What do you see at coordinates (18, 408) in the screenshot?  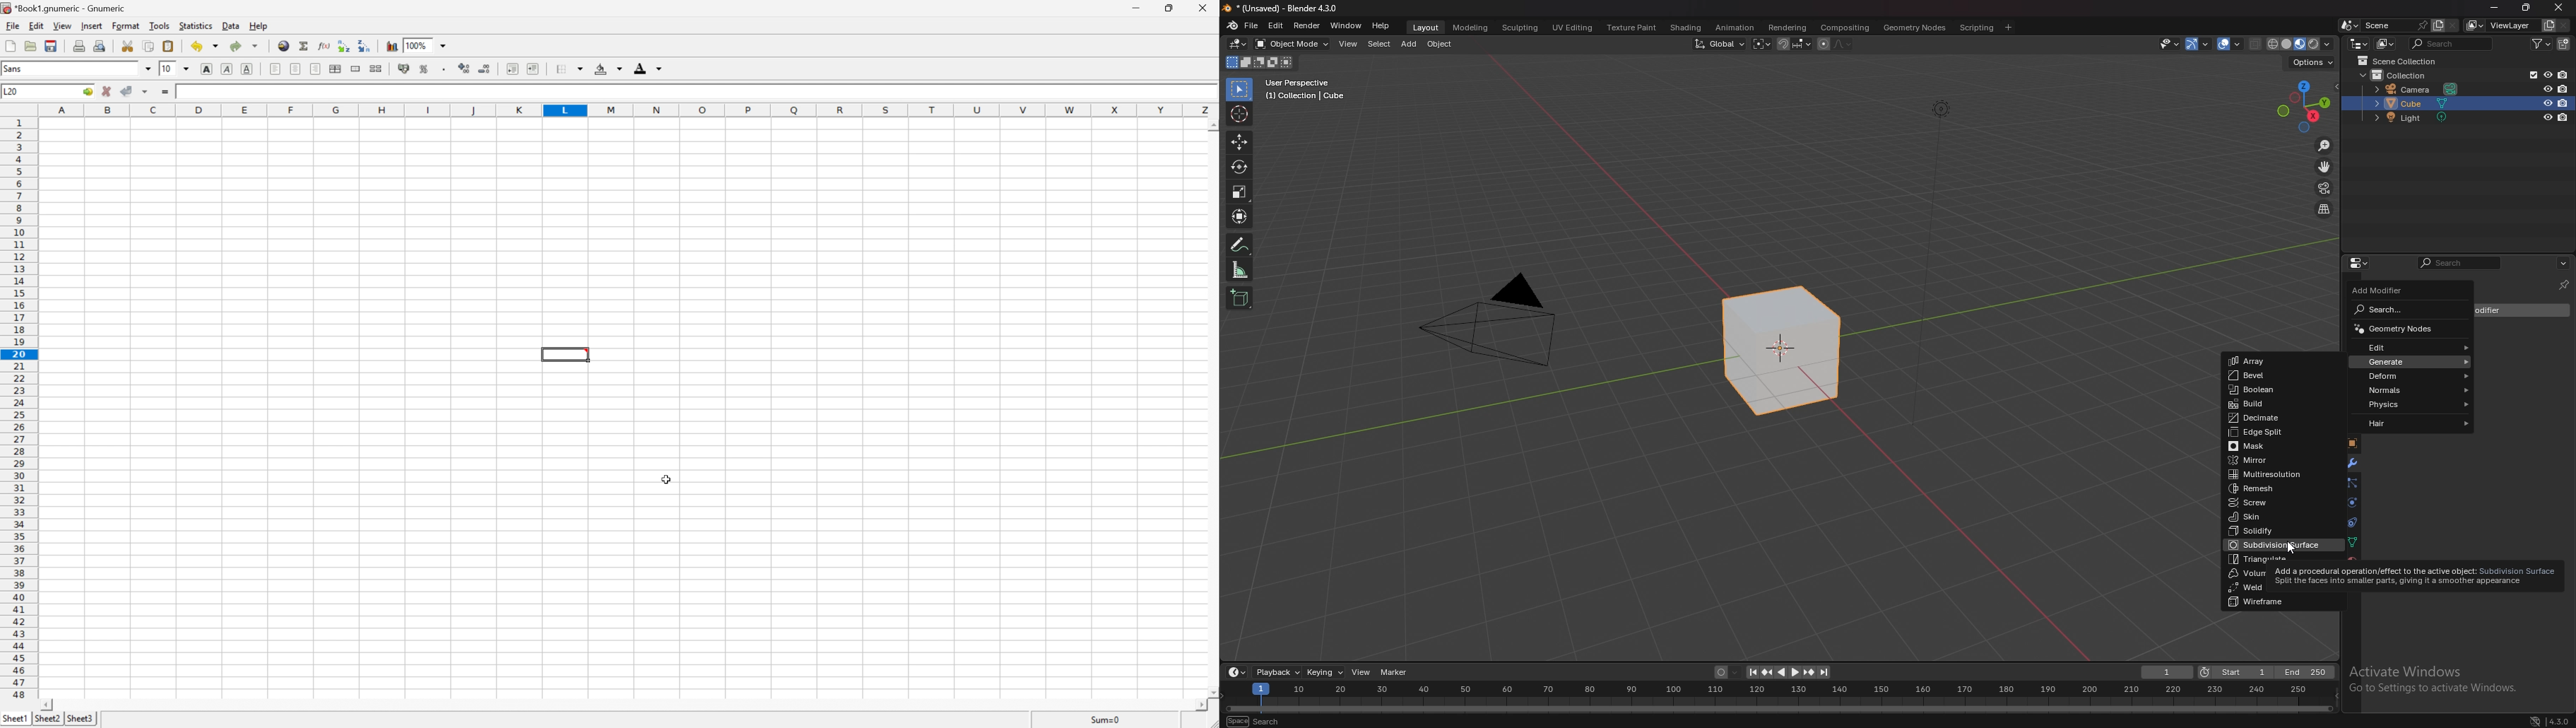 I see `Row numbers` at bounding box center [18, 408].